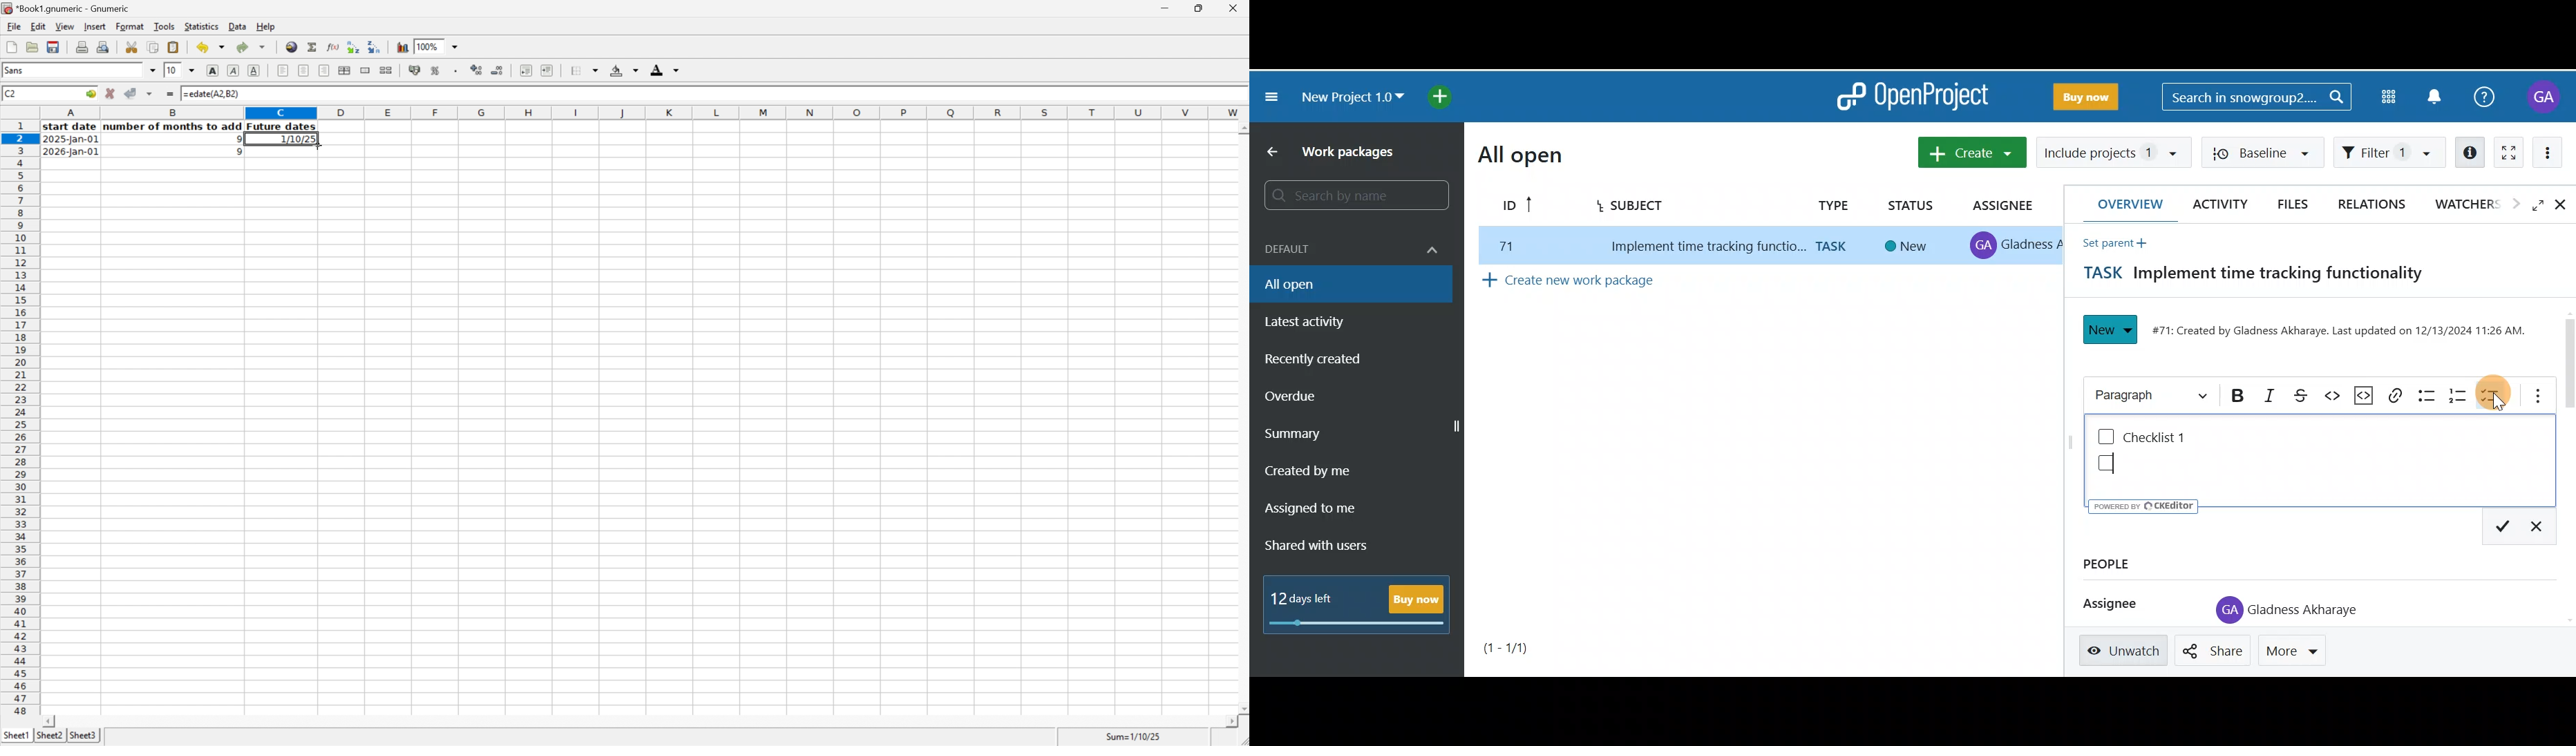 The height and width of the screenshot is (756, 2576). What do you see at coordinates (1235, 6) in the screenshot?
I see `Close` at bounding box center [1235, 6].